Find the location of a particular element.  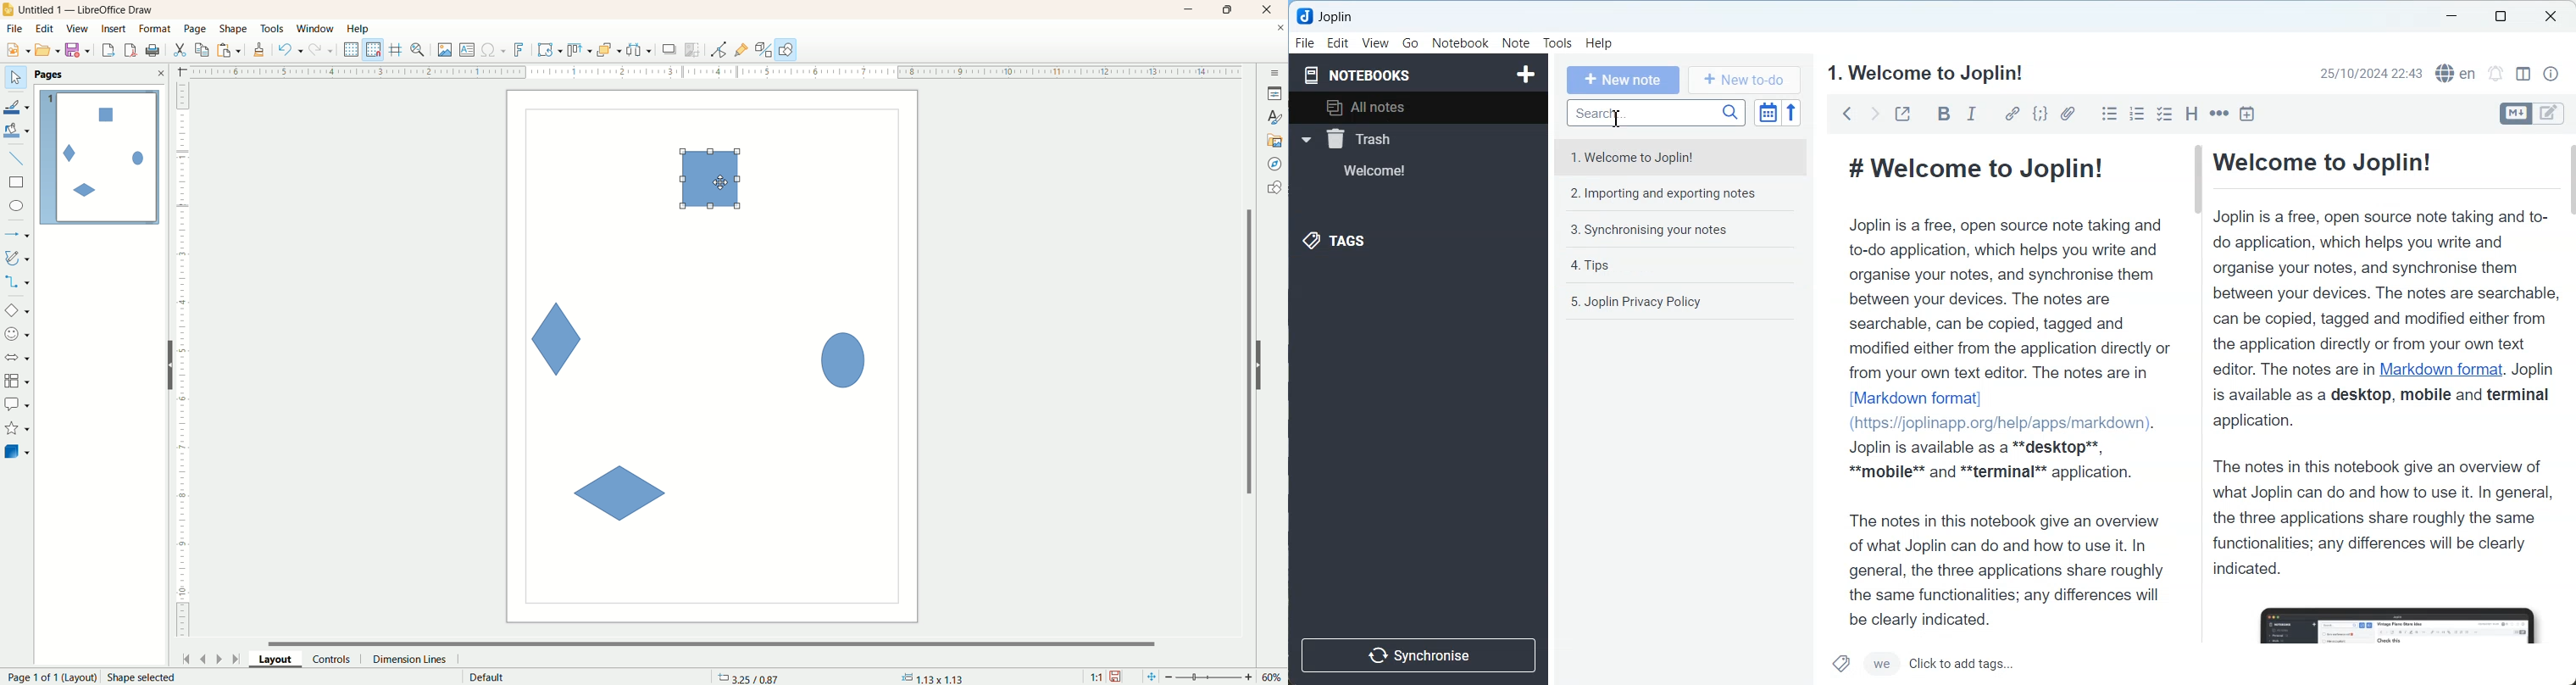

New note is located at coordinates (1624, 81).